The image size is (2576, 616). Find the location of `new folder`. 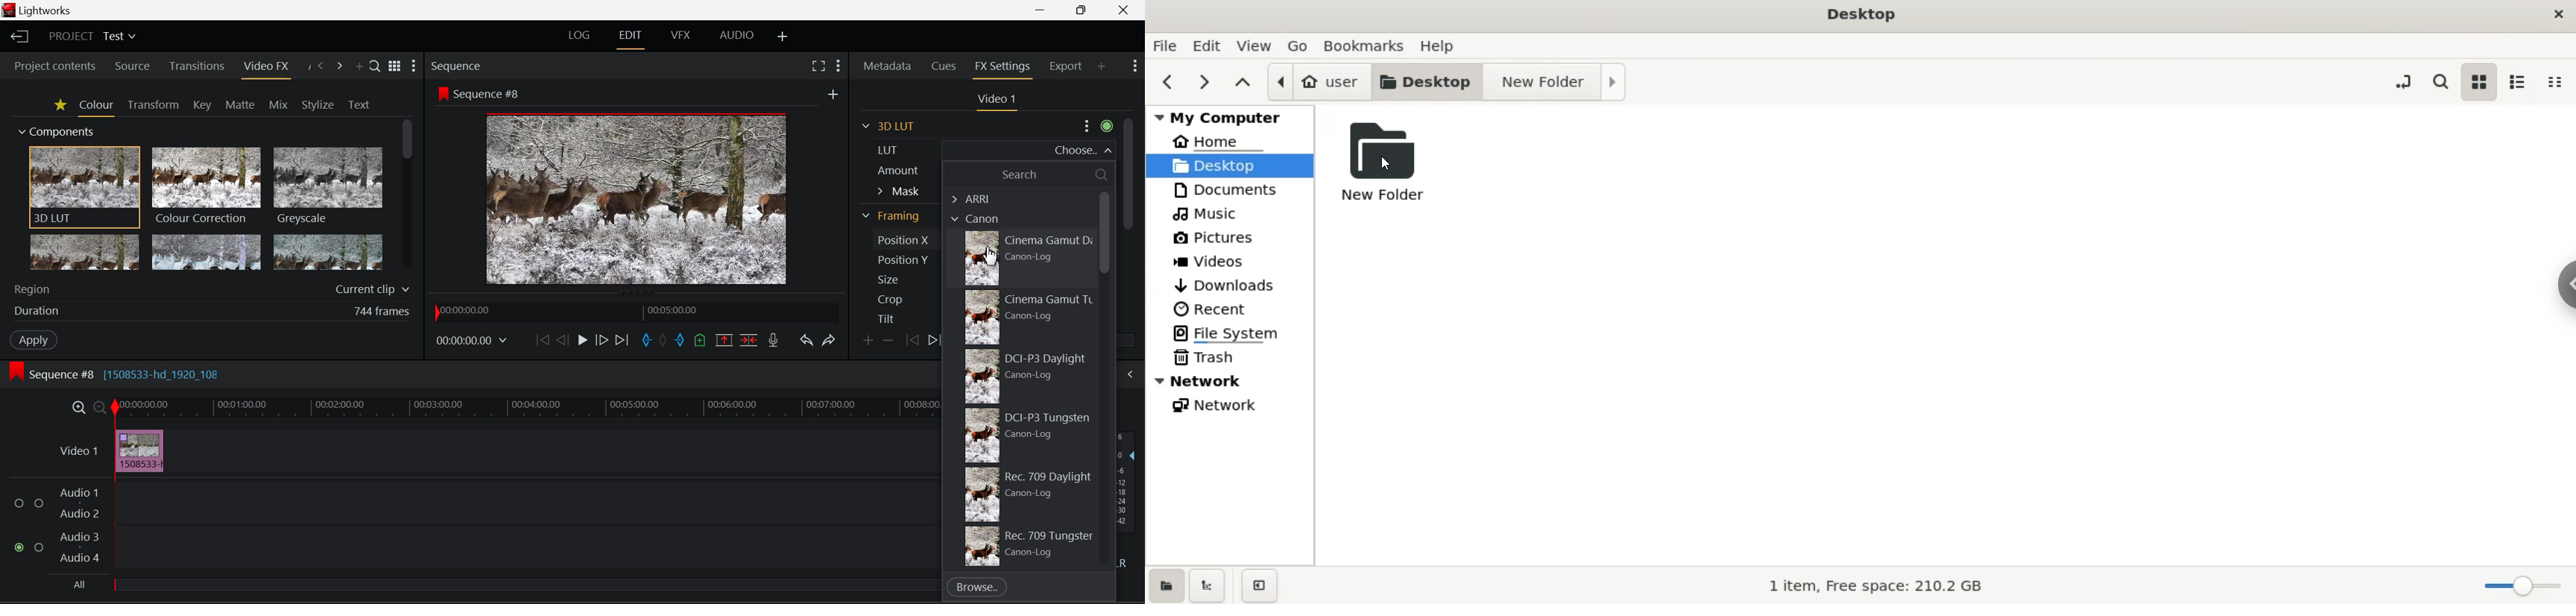

new folder is located at coordinates (1398, 163).